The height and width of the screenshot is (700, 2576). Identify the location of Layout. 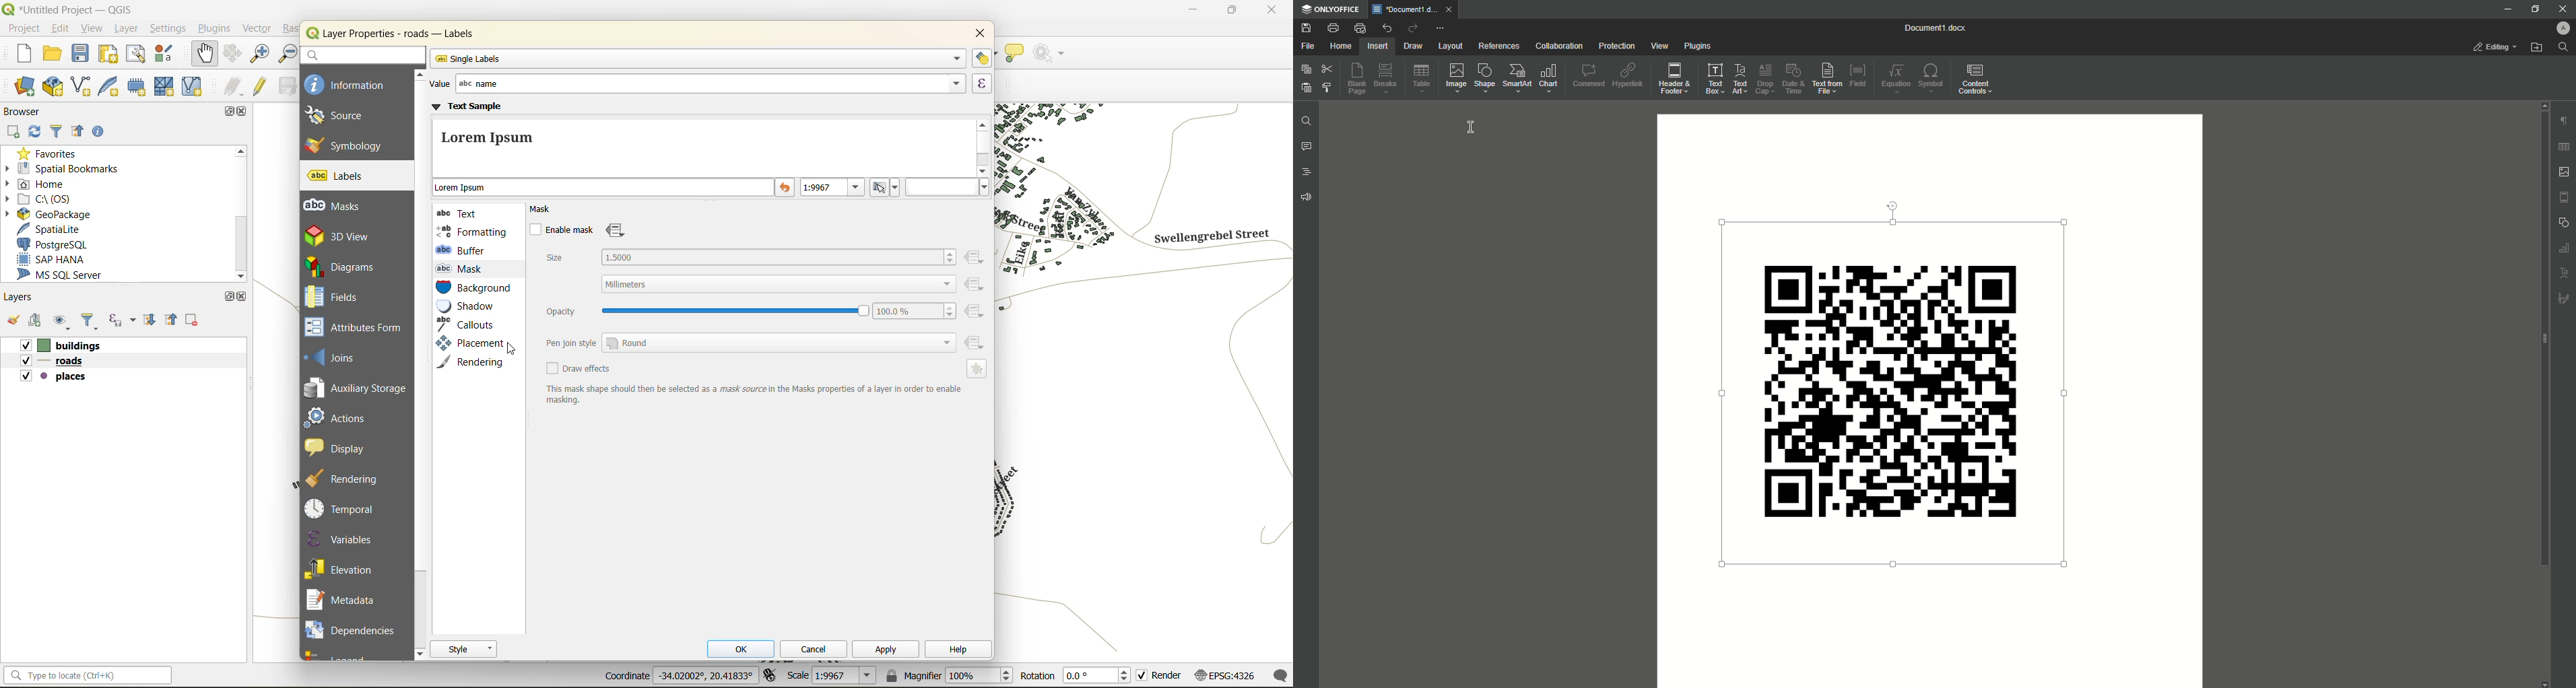
(1448, 46).